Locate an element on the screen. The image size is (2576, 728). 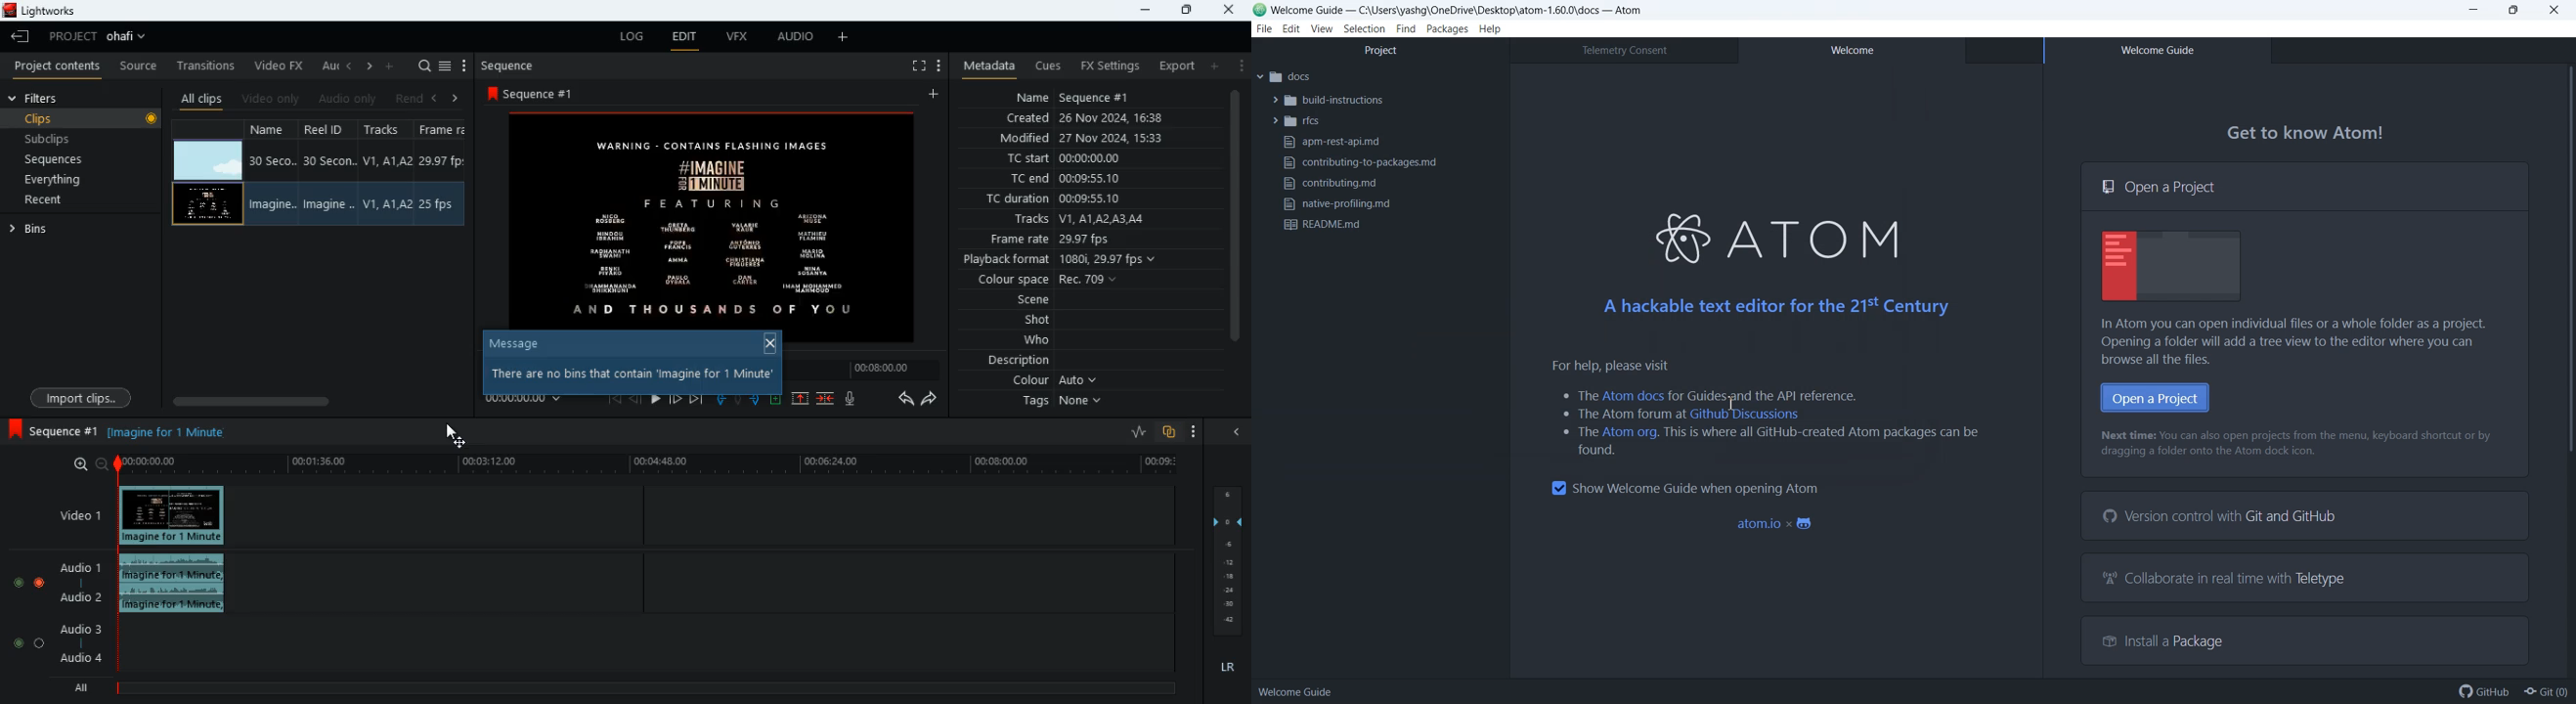
add is located at coordinates (1219, 66).